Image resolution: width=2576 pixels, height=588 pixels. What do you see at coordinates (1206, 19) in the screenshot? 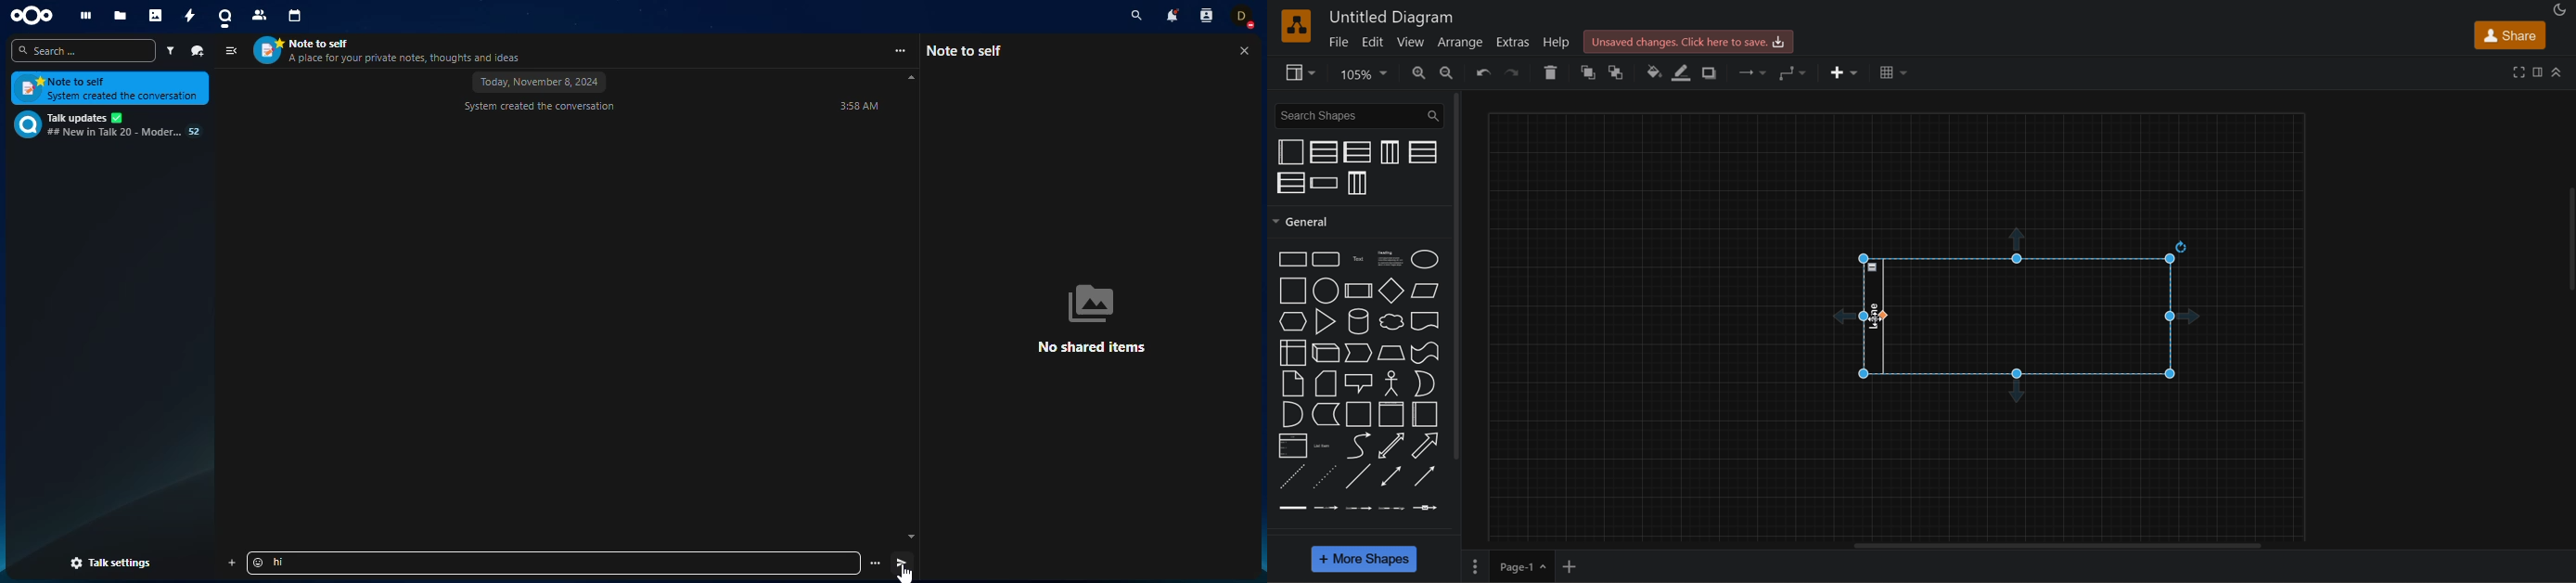
I see `contact` at bounding box center [1206, 19].